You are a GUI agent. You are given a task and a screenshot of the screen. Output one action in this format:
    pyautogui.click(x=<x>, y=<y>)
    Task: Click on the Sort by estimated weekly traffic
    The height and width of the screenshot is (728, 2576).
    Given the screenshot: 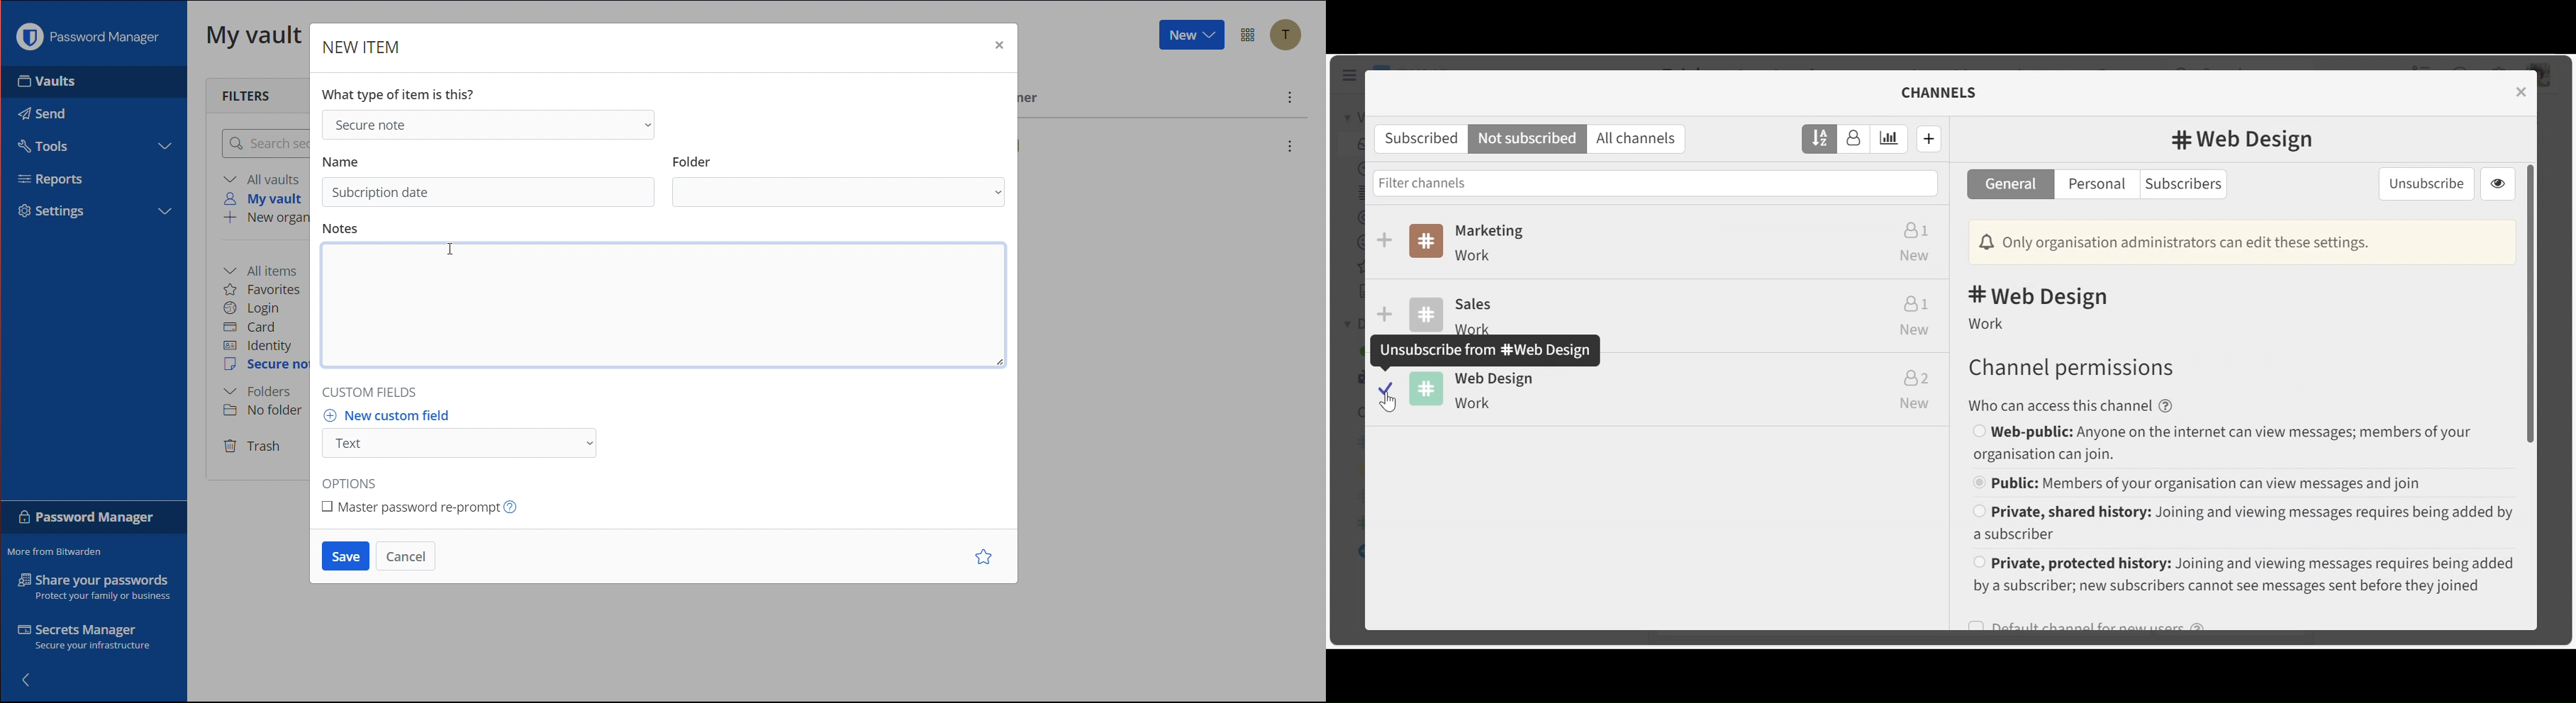 What is the action you would take?
    pyautogui.click(x=1888, y=139)
    